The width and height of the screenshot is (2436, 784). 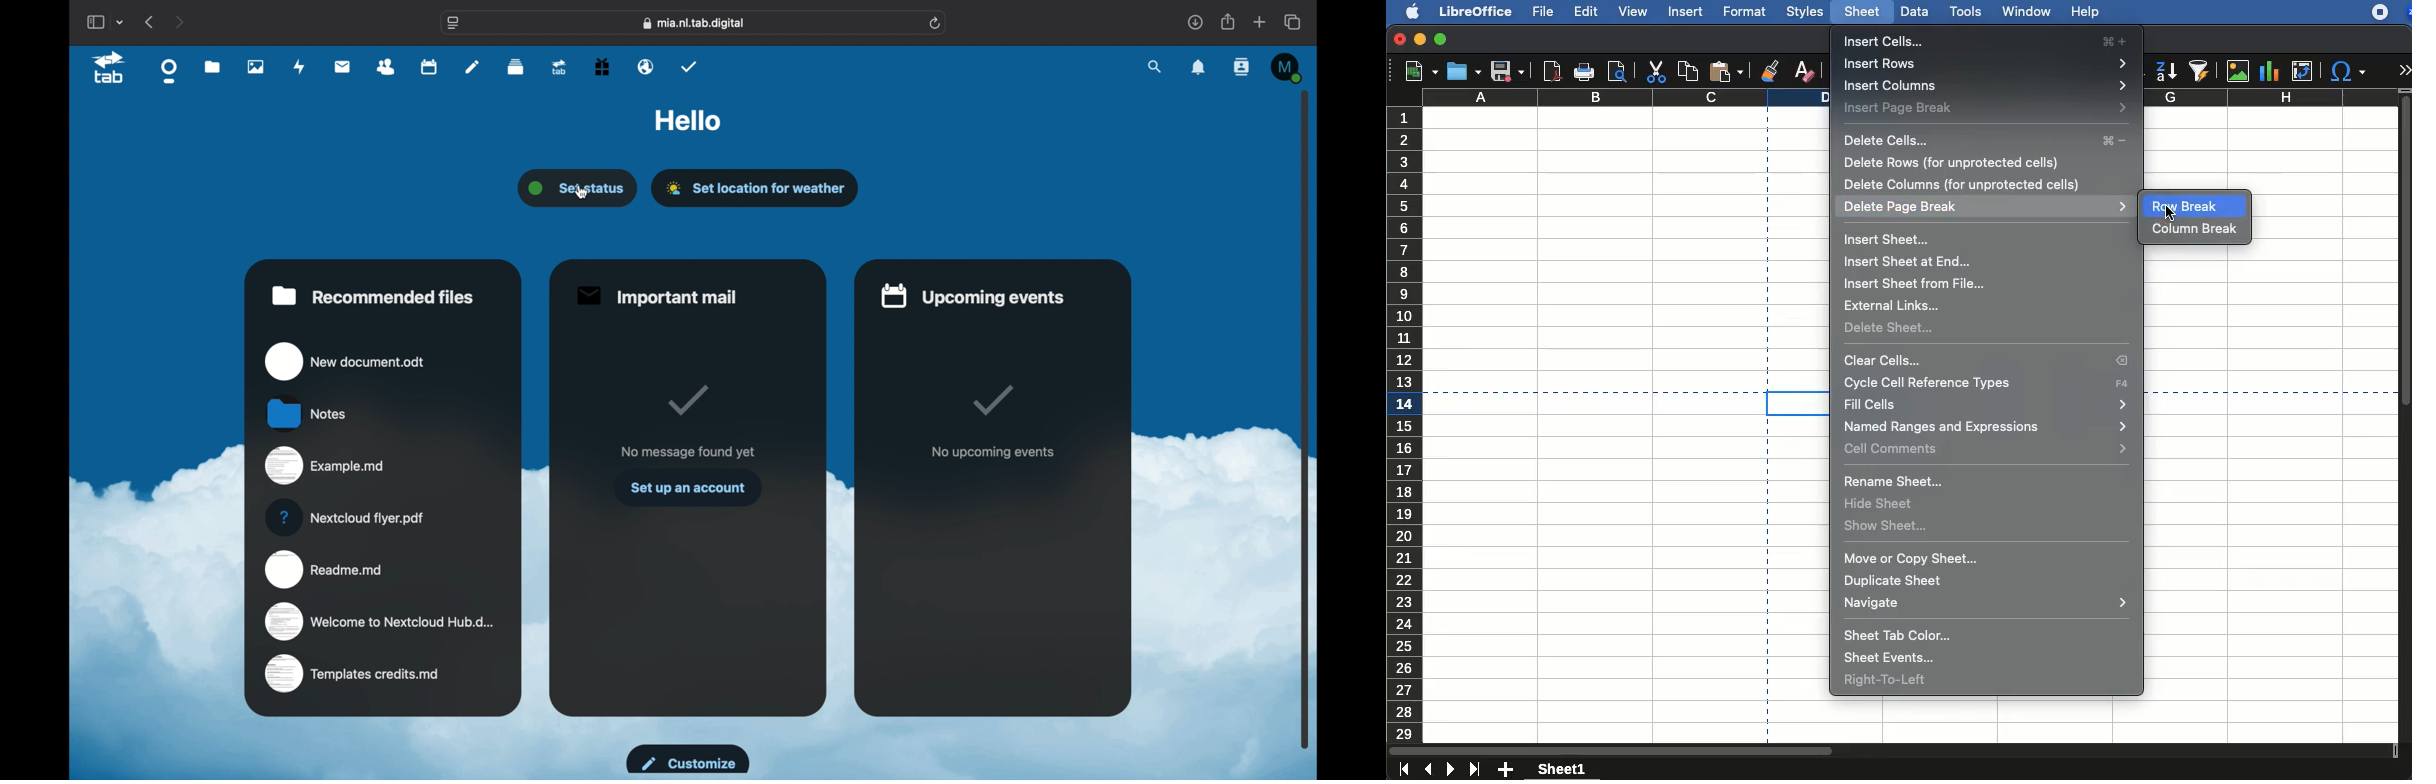 What do you see at coordinates (1987, 41) in the screenshot?
I see `insert cells` at bounding box center [1987, 41].